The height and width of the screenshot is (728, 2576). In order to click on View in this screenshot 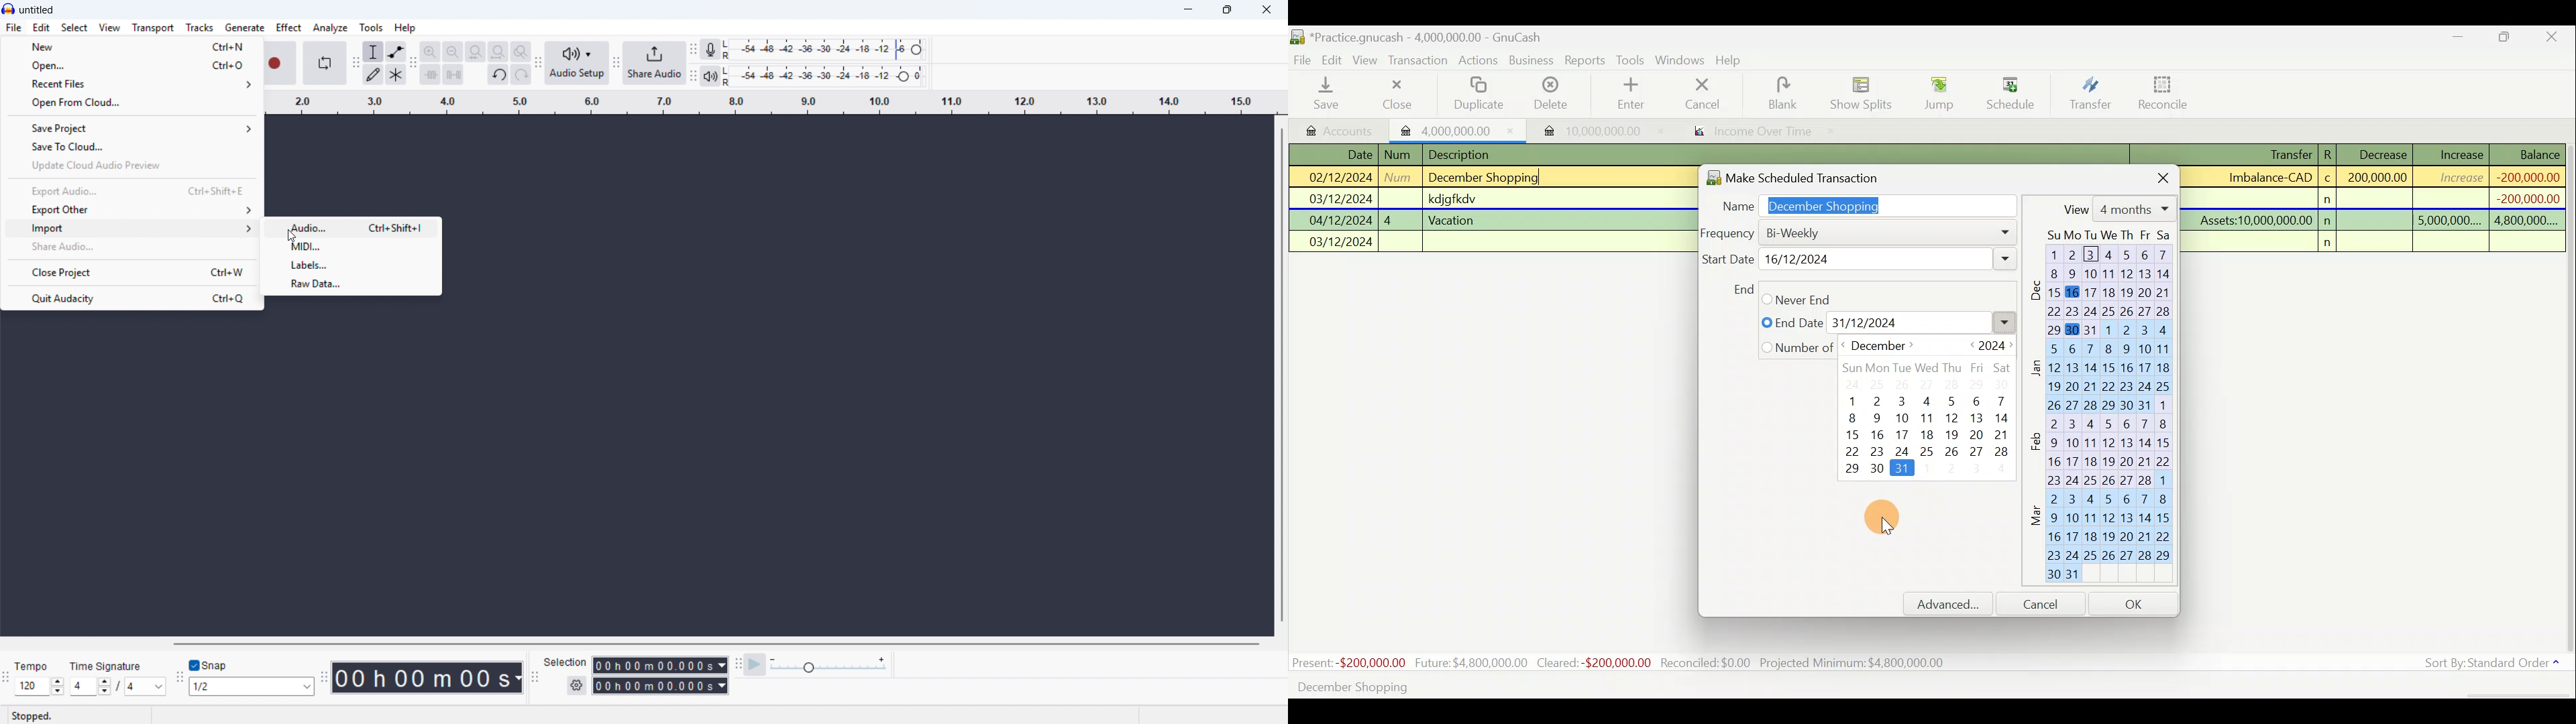, I will do `click(2116, 208)`.